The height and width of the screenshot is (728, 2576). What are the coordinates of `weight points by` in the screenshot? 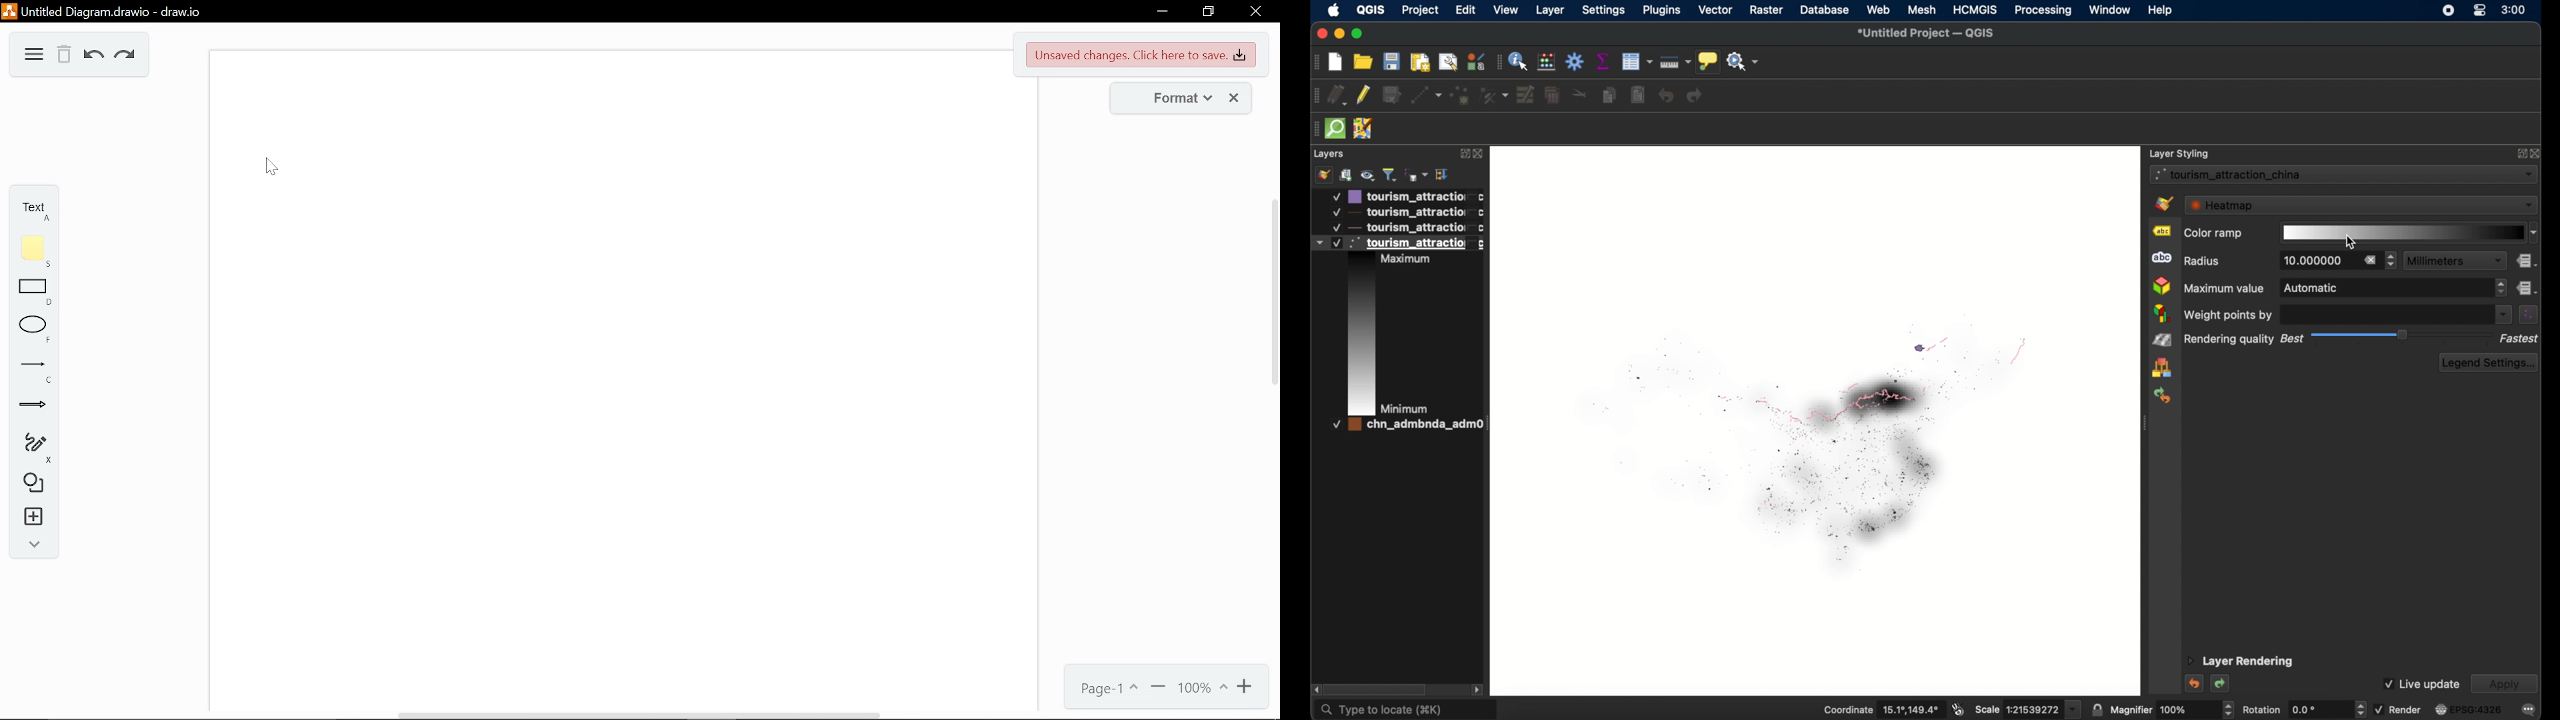 It's located at (2231, 315).